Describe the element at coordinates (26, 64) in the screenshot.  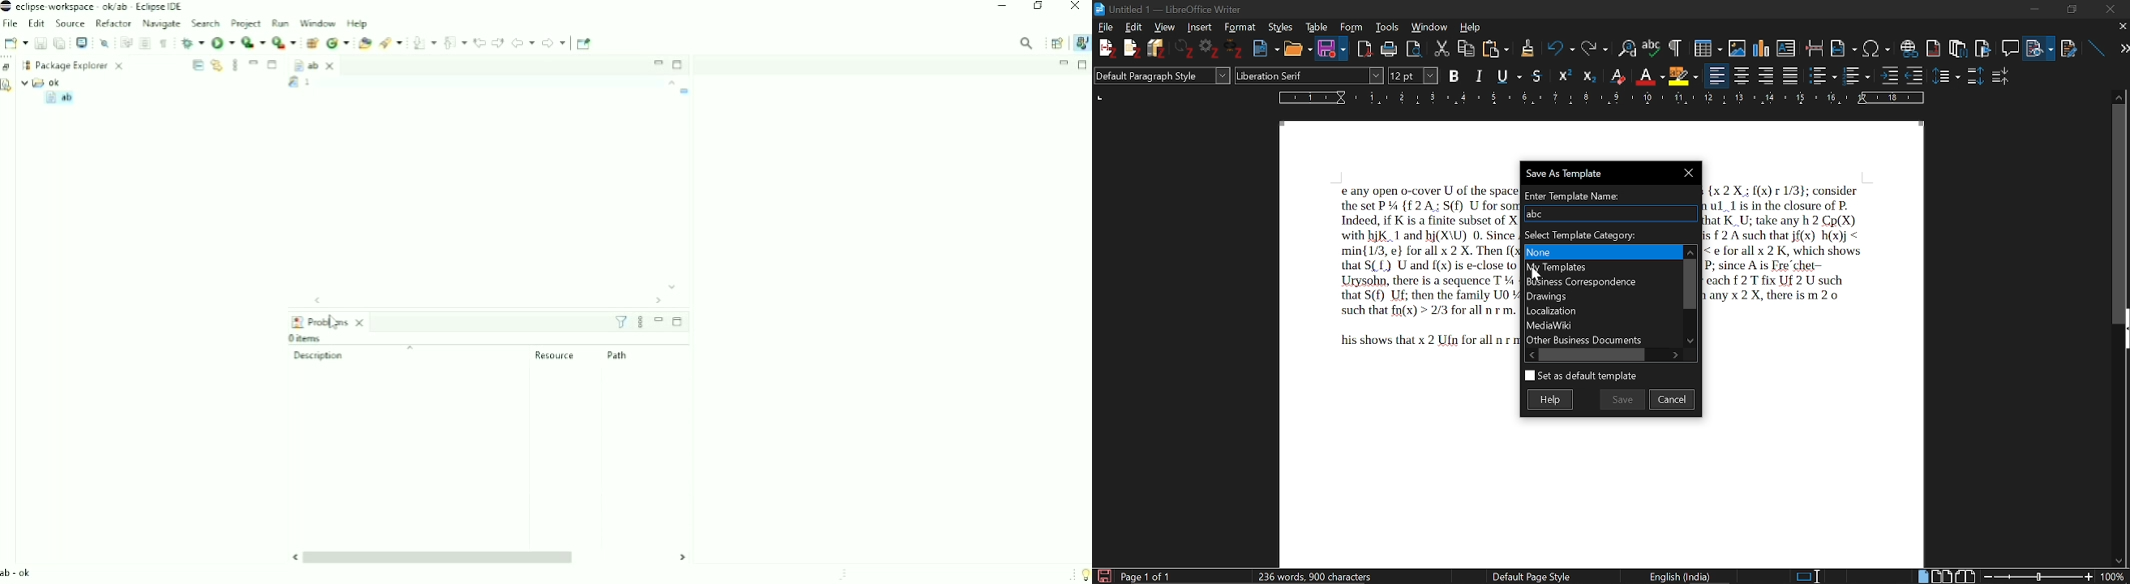
I see `Workspace` at that location.